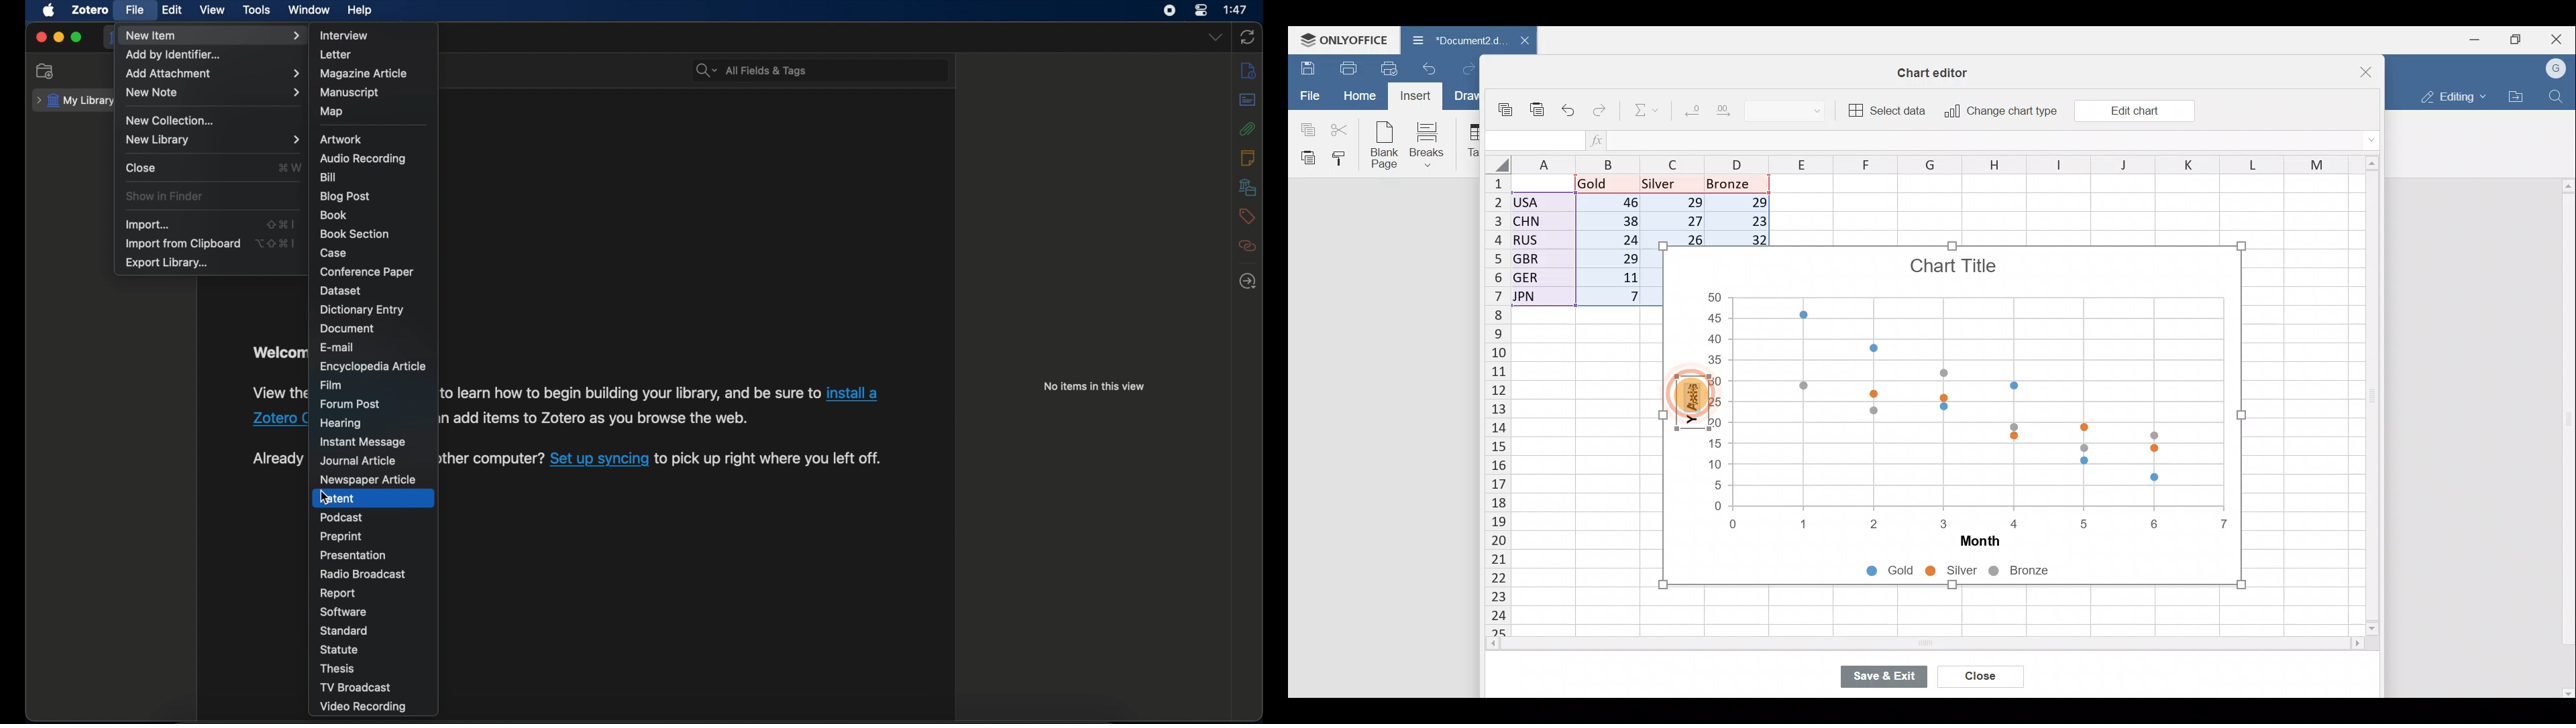 The height and width of the screenshot is (728, 2576). What do you see at coordinates (213, 139) in the screenshot?
I see `new library` at bounding box center [213, 139].